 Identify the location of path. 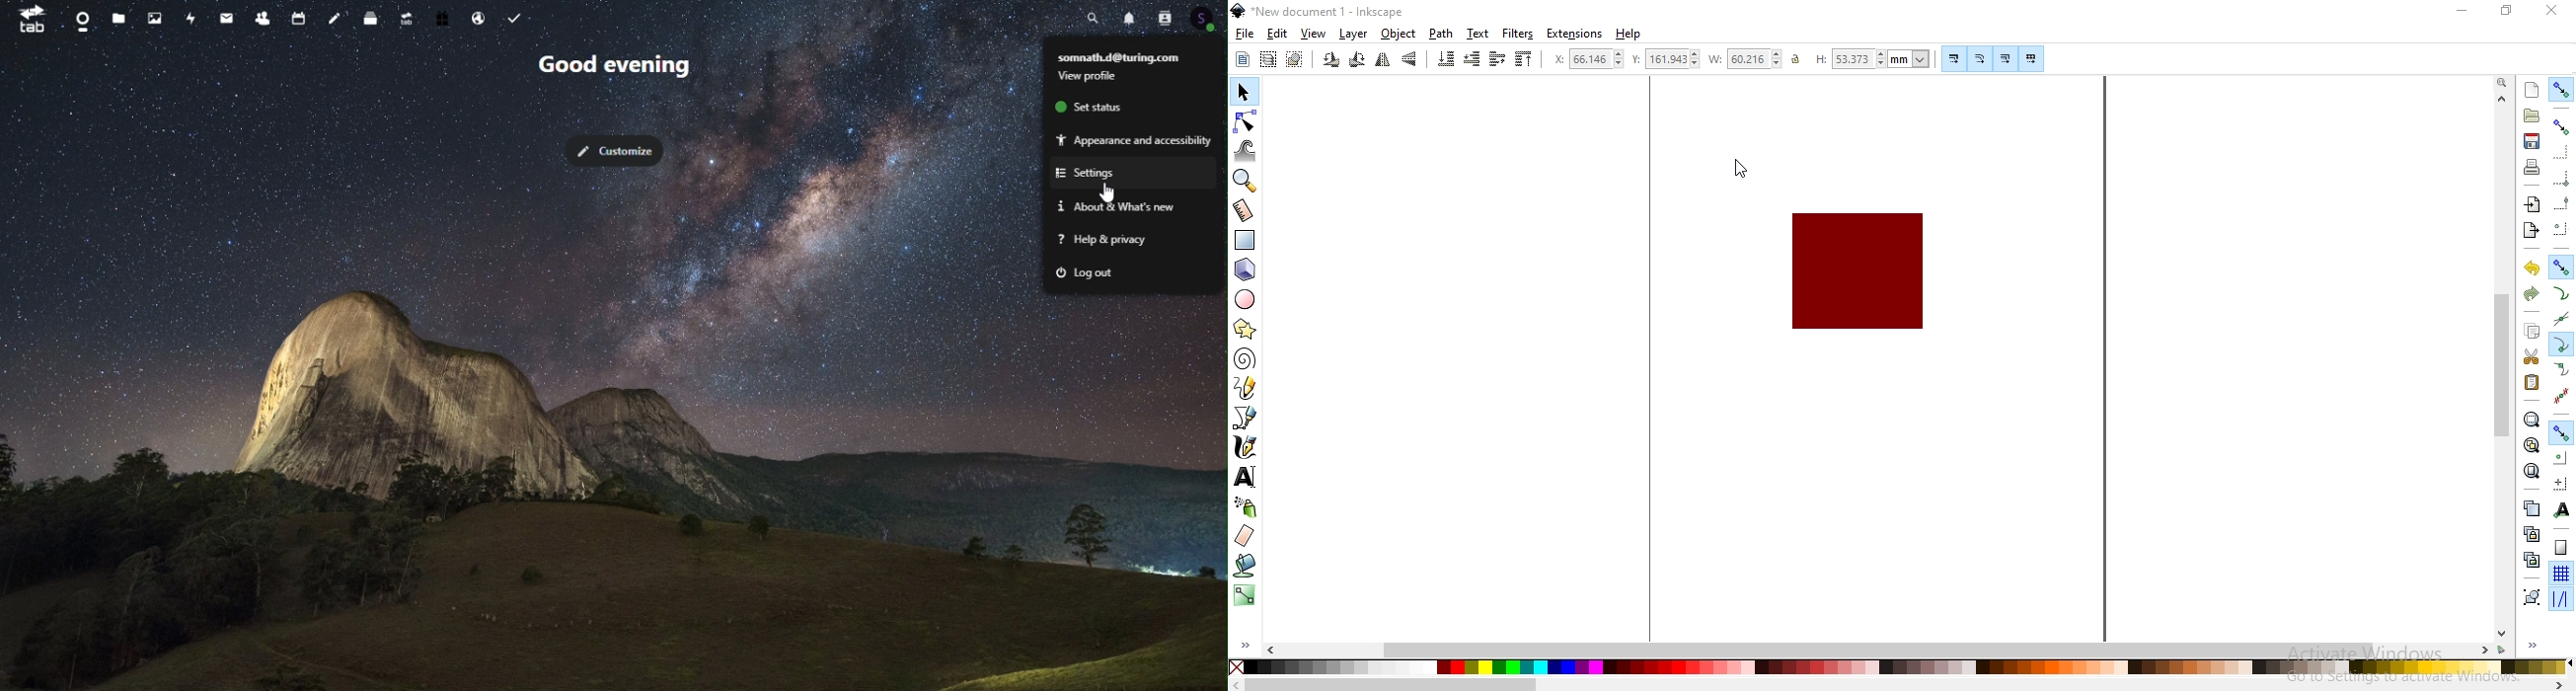
(1441, 34).